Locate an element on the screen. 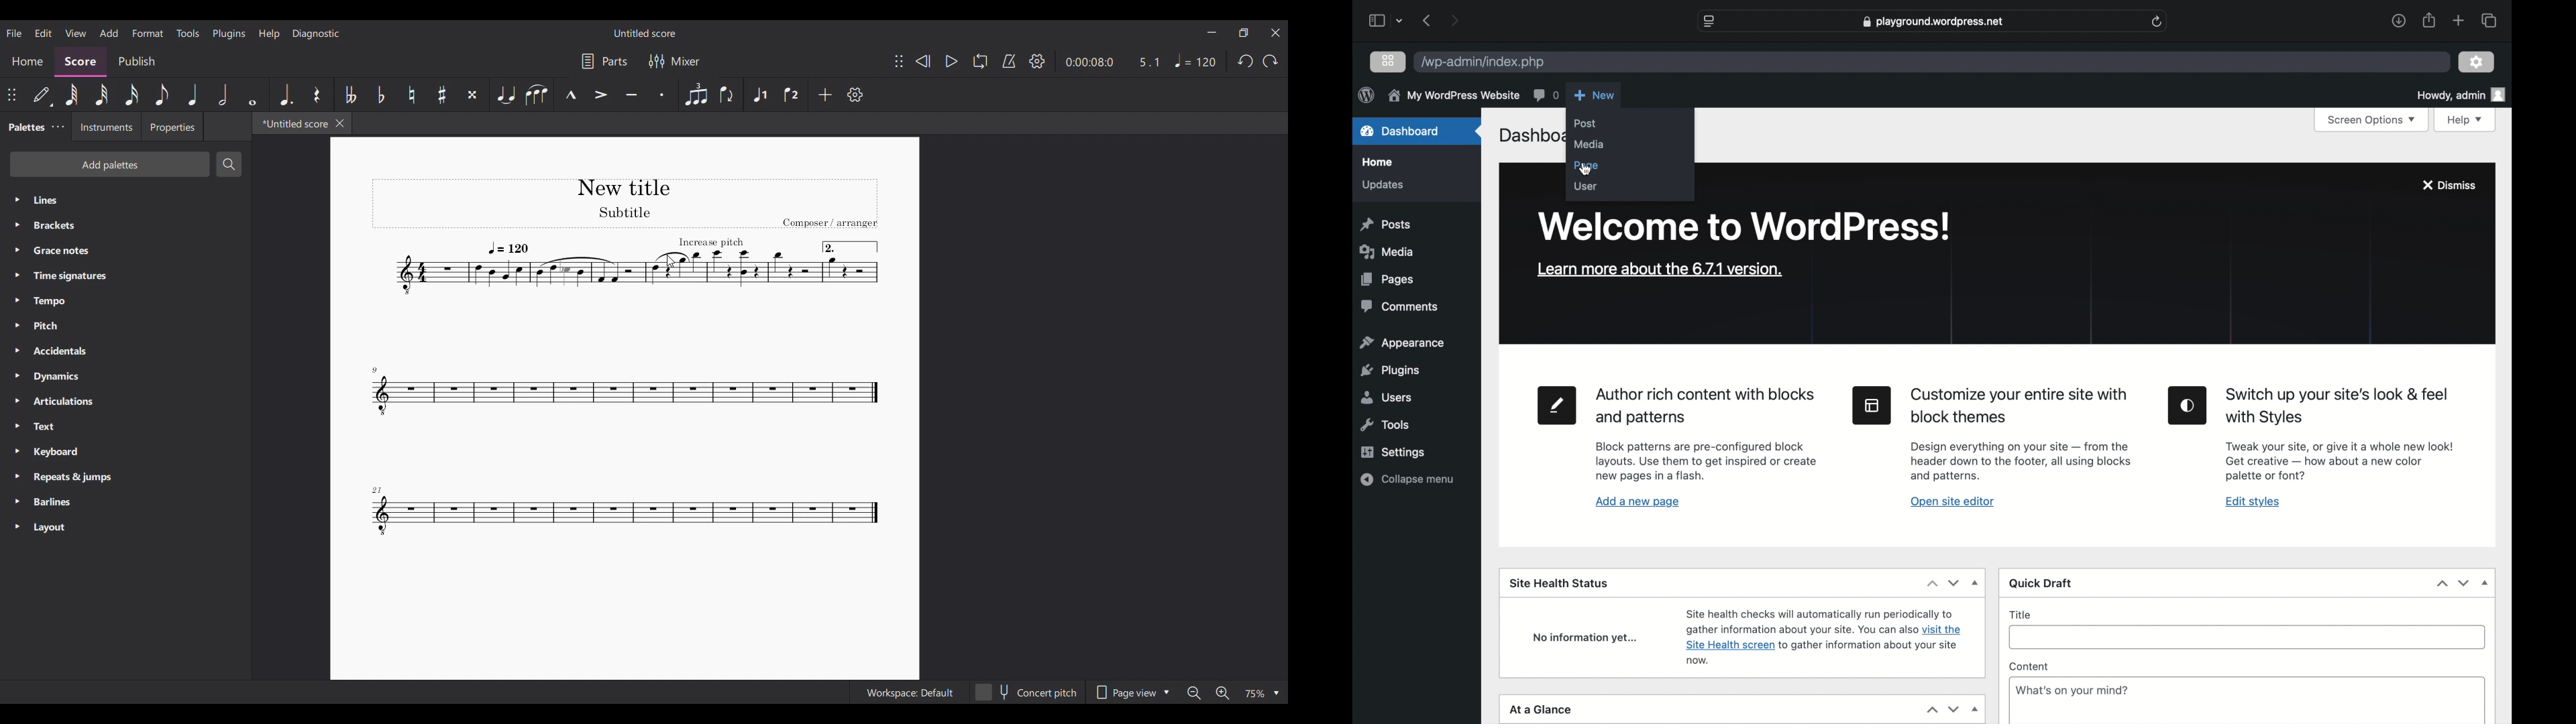 This screenshot has width=2576, height=728. welcome to  wordpress is located at coordinates (1743, 227).